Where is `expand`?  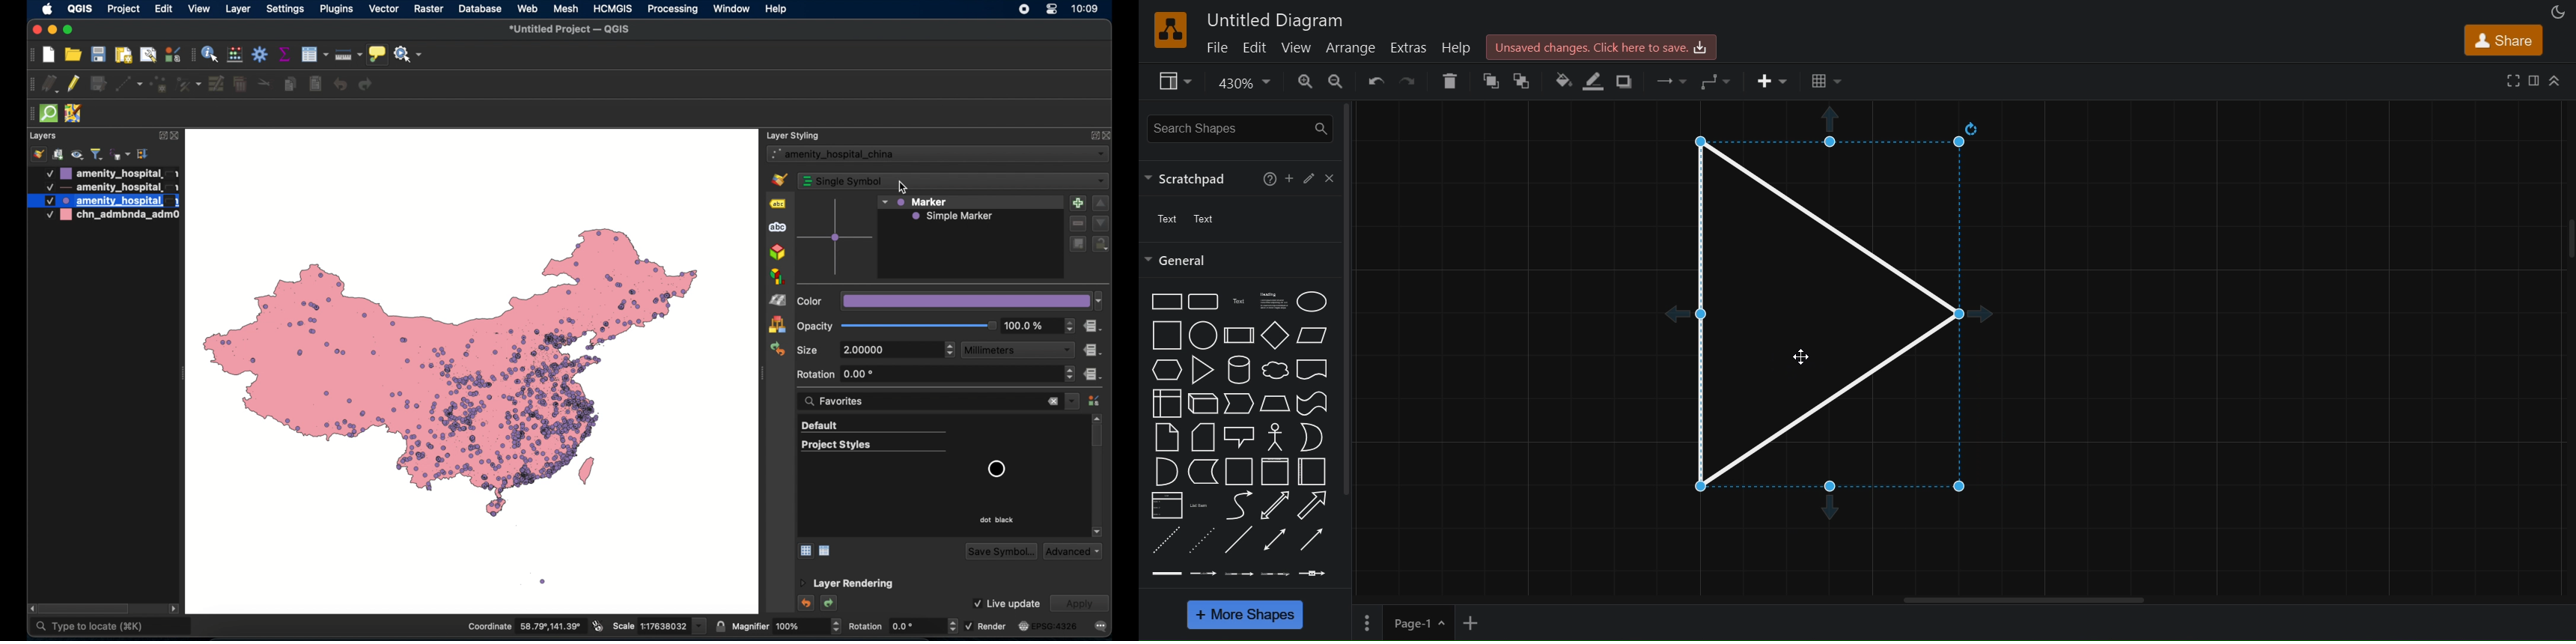
expand is located at coordinates (160, 135).